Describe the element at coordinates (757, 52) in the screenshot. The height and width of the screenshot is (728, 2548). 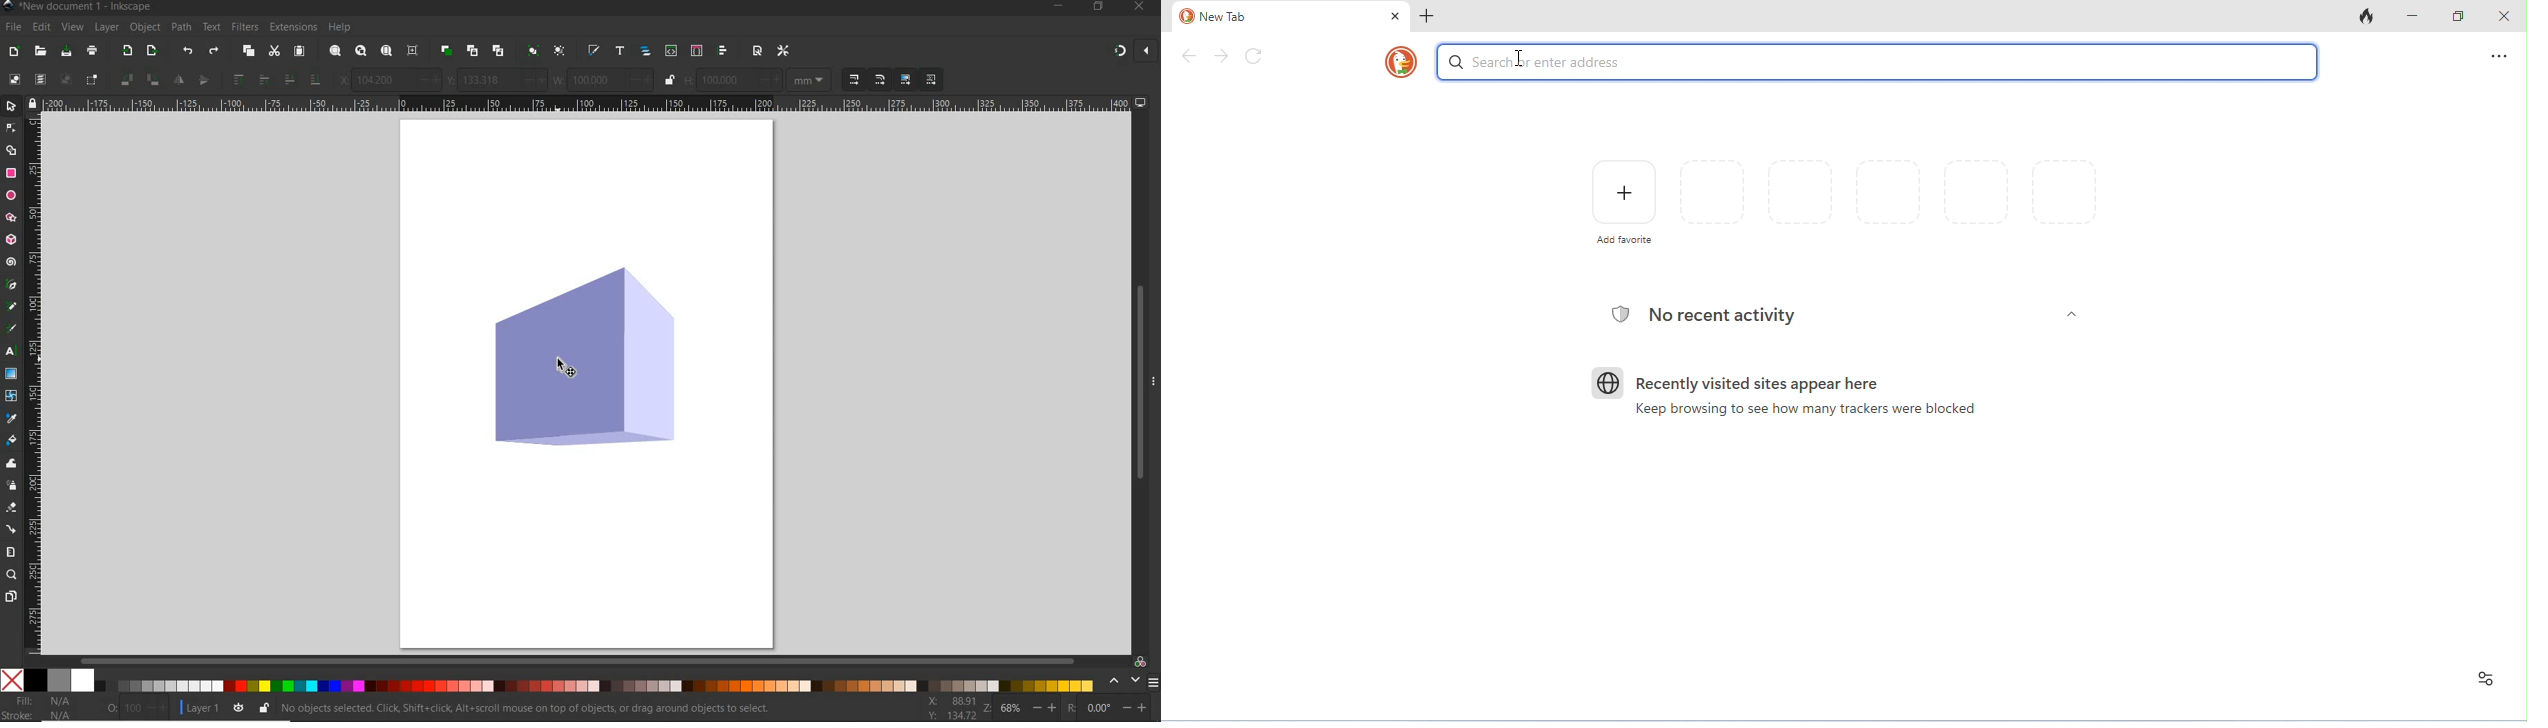
I see `OPEN DOCUMENT PROPERTIES` at that location.